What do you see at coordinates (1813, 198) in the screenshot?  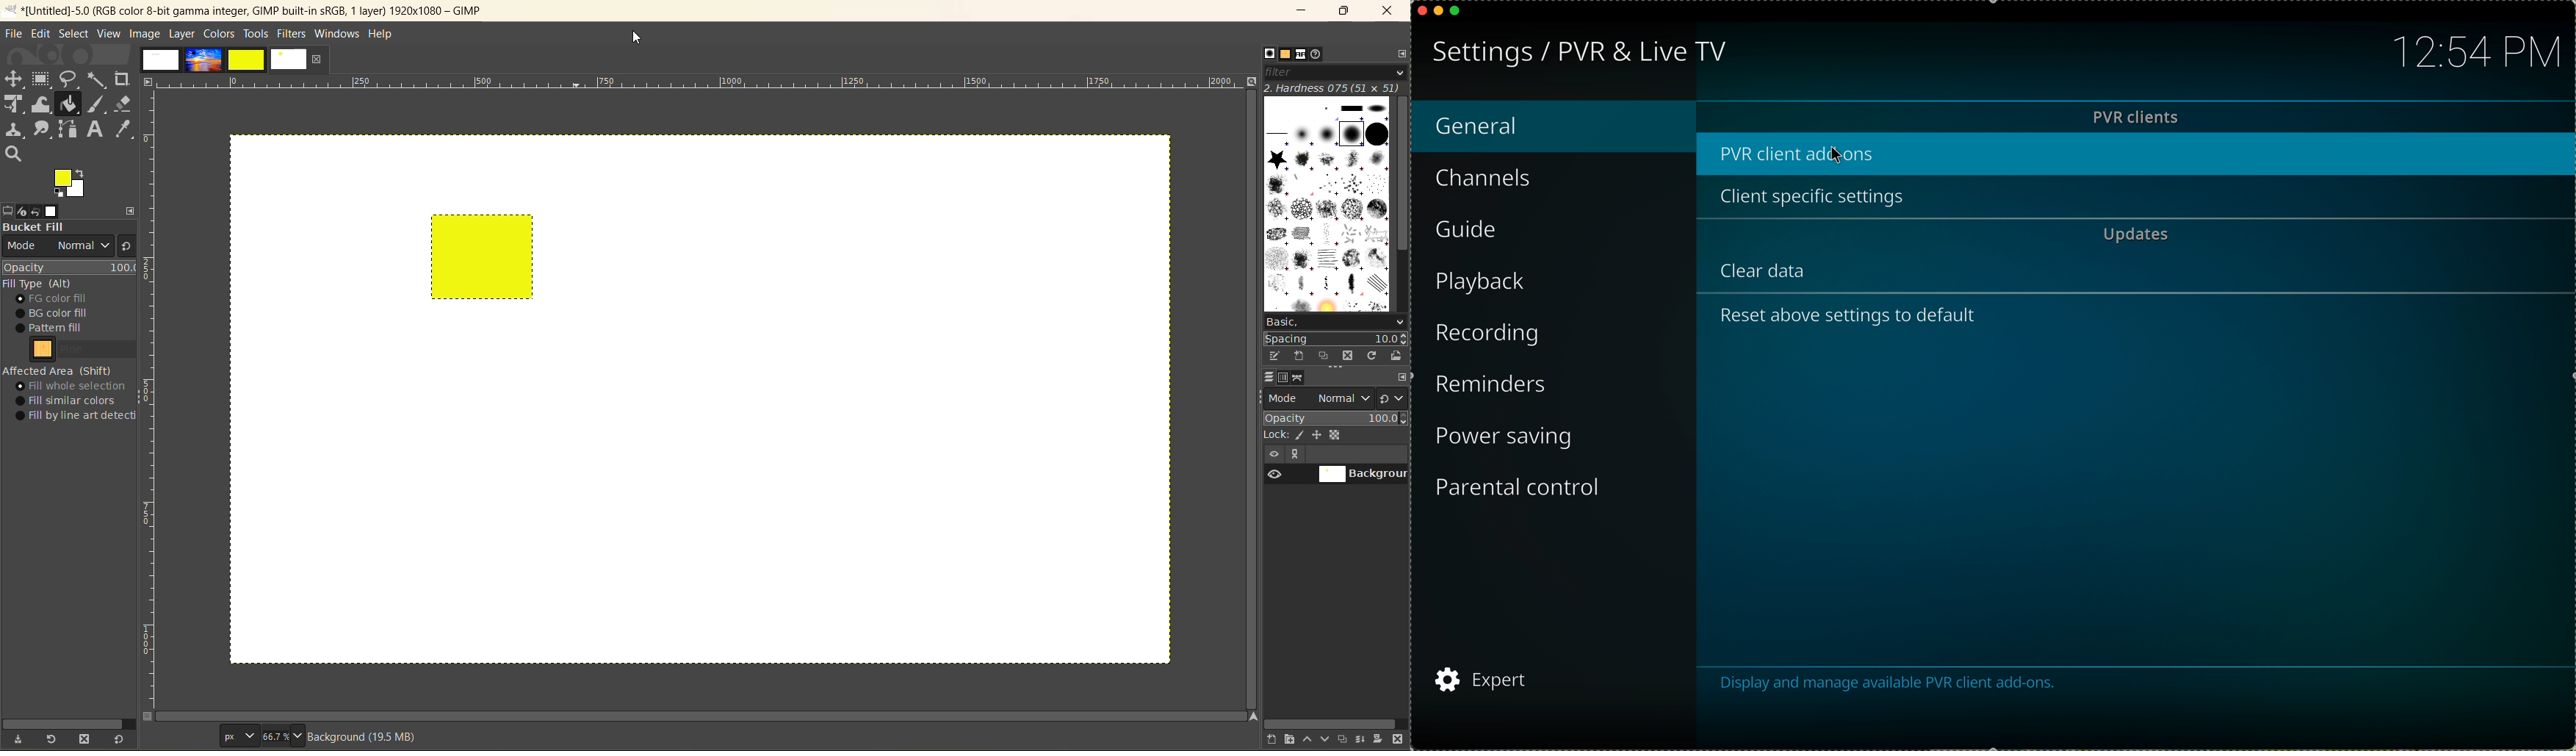 I see `client specific settings` at bounding box center [1813, 198].